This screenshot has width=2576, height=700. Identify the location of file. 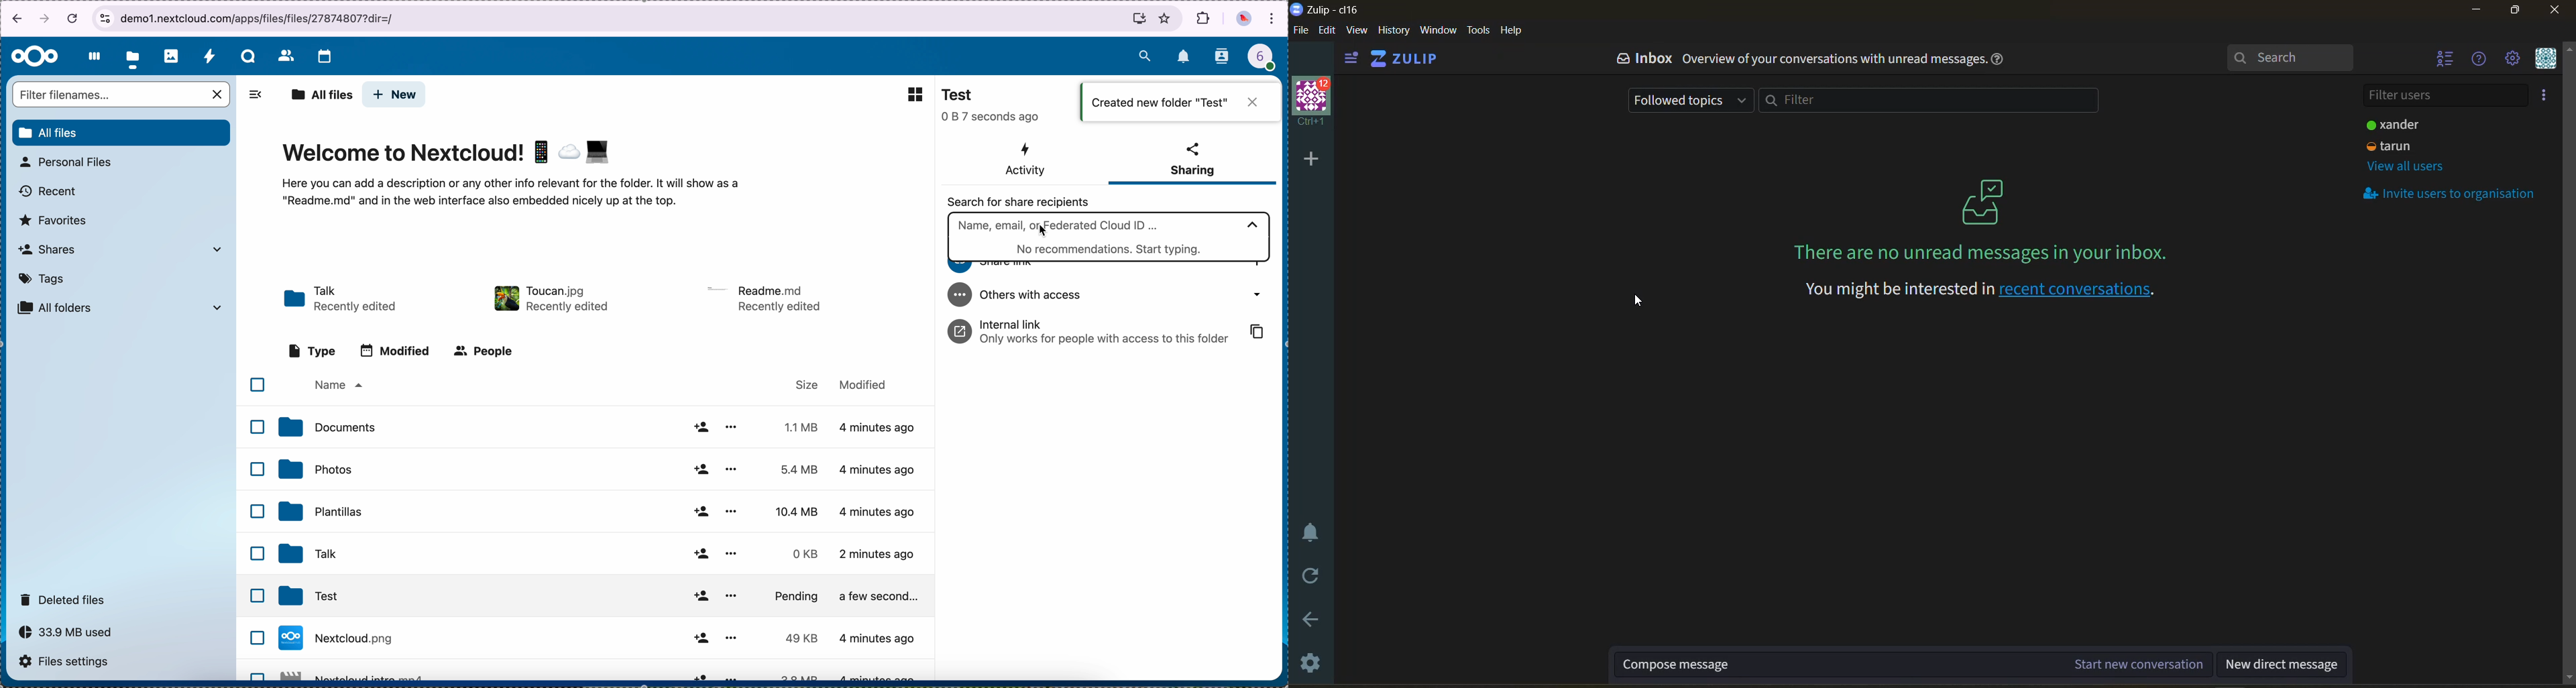
(605, 638).